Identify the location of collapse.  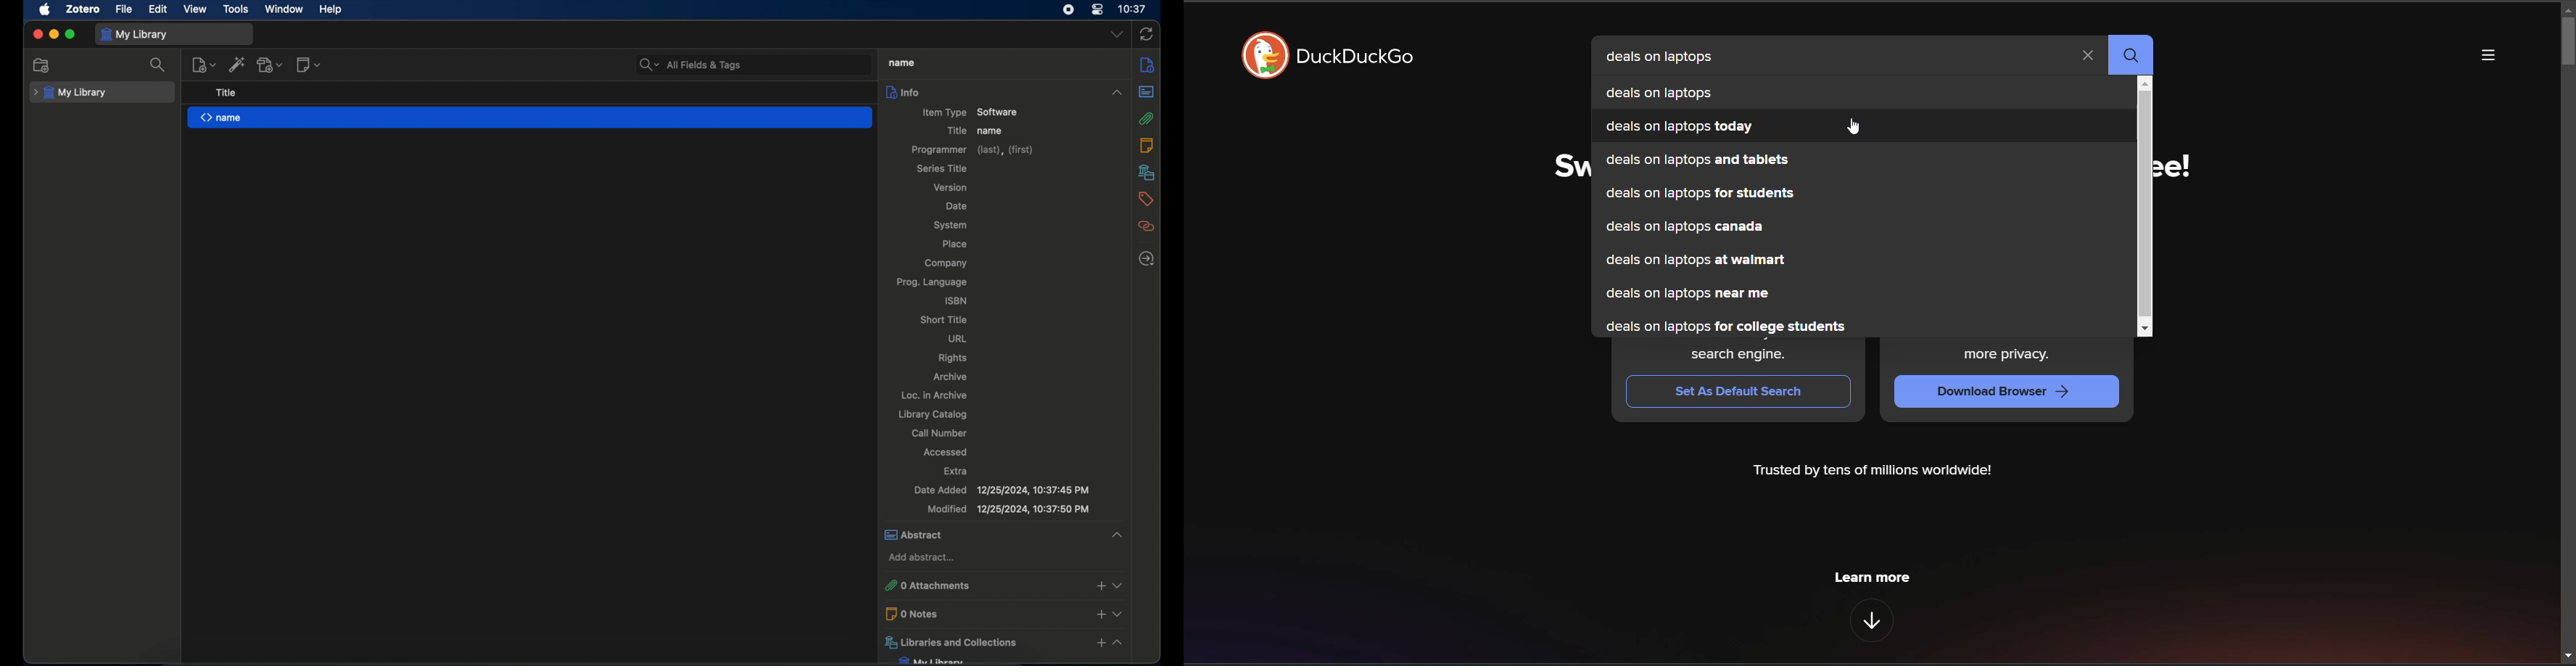
(1119, 644).